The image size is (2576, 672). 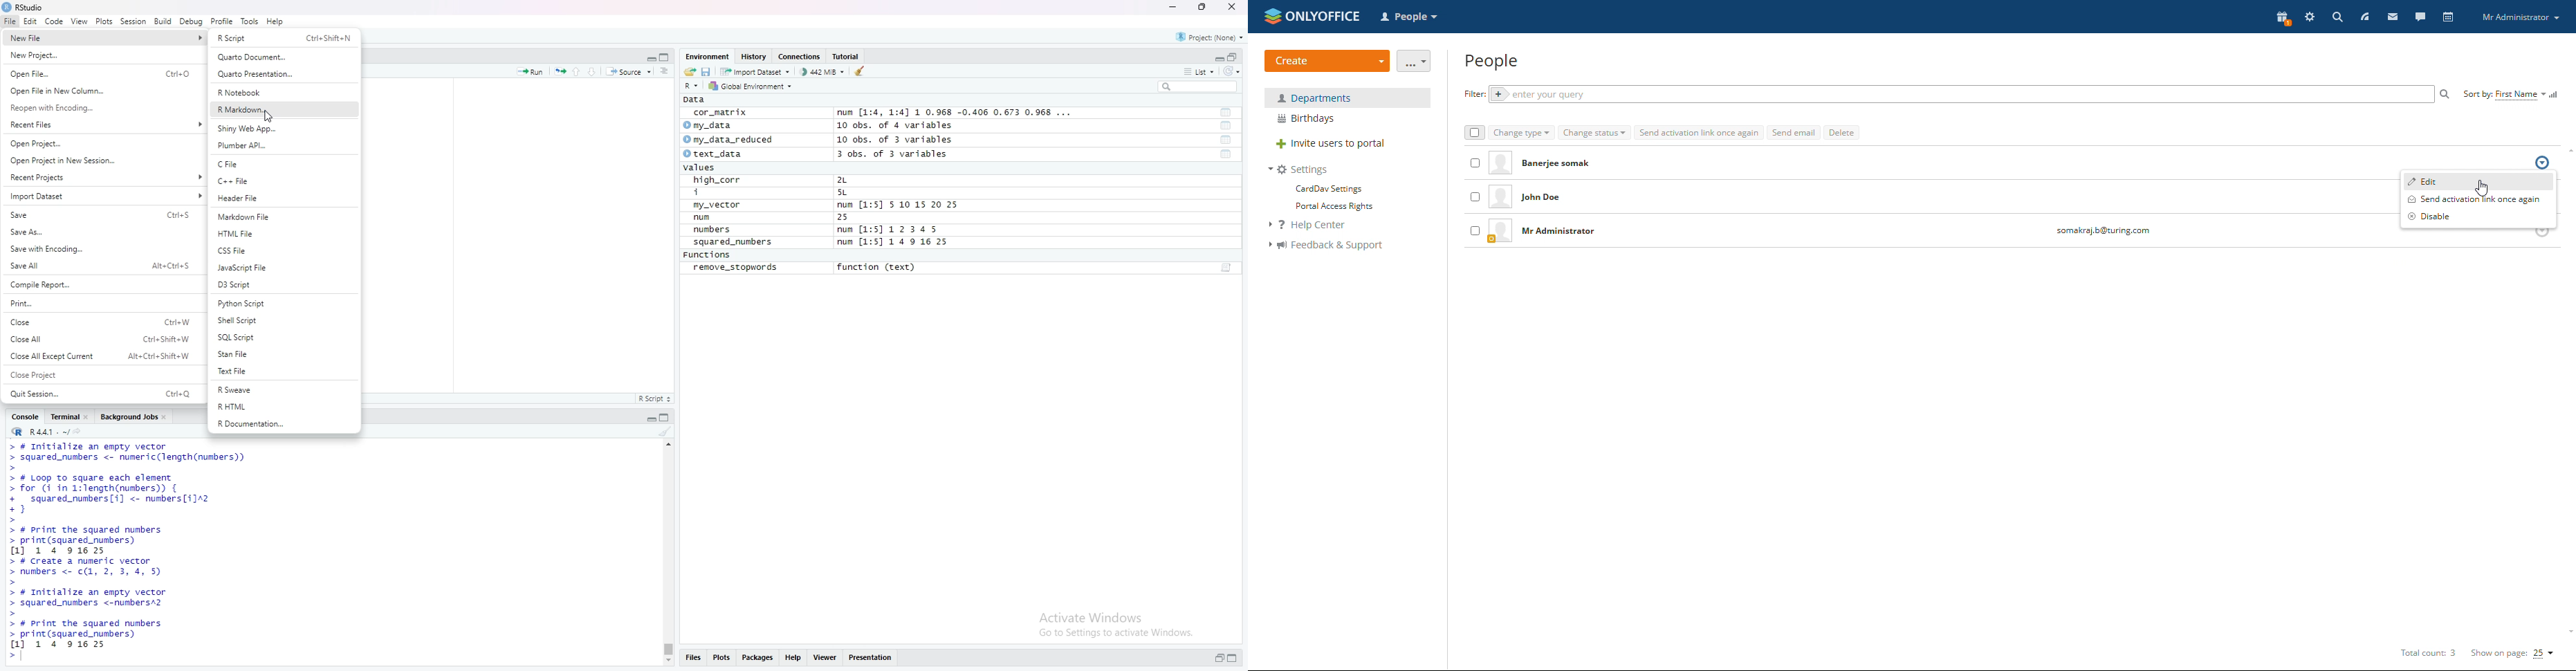 I want to click on Import dataset, so click(x=756, y=72).